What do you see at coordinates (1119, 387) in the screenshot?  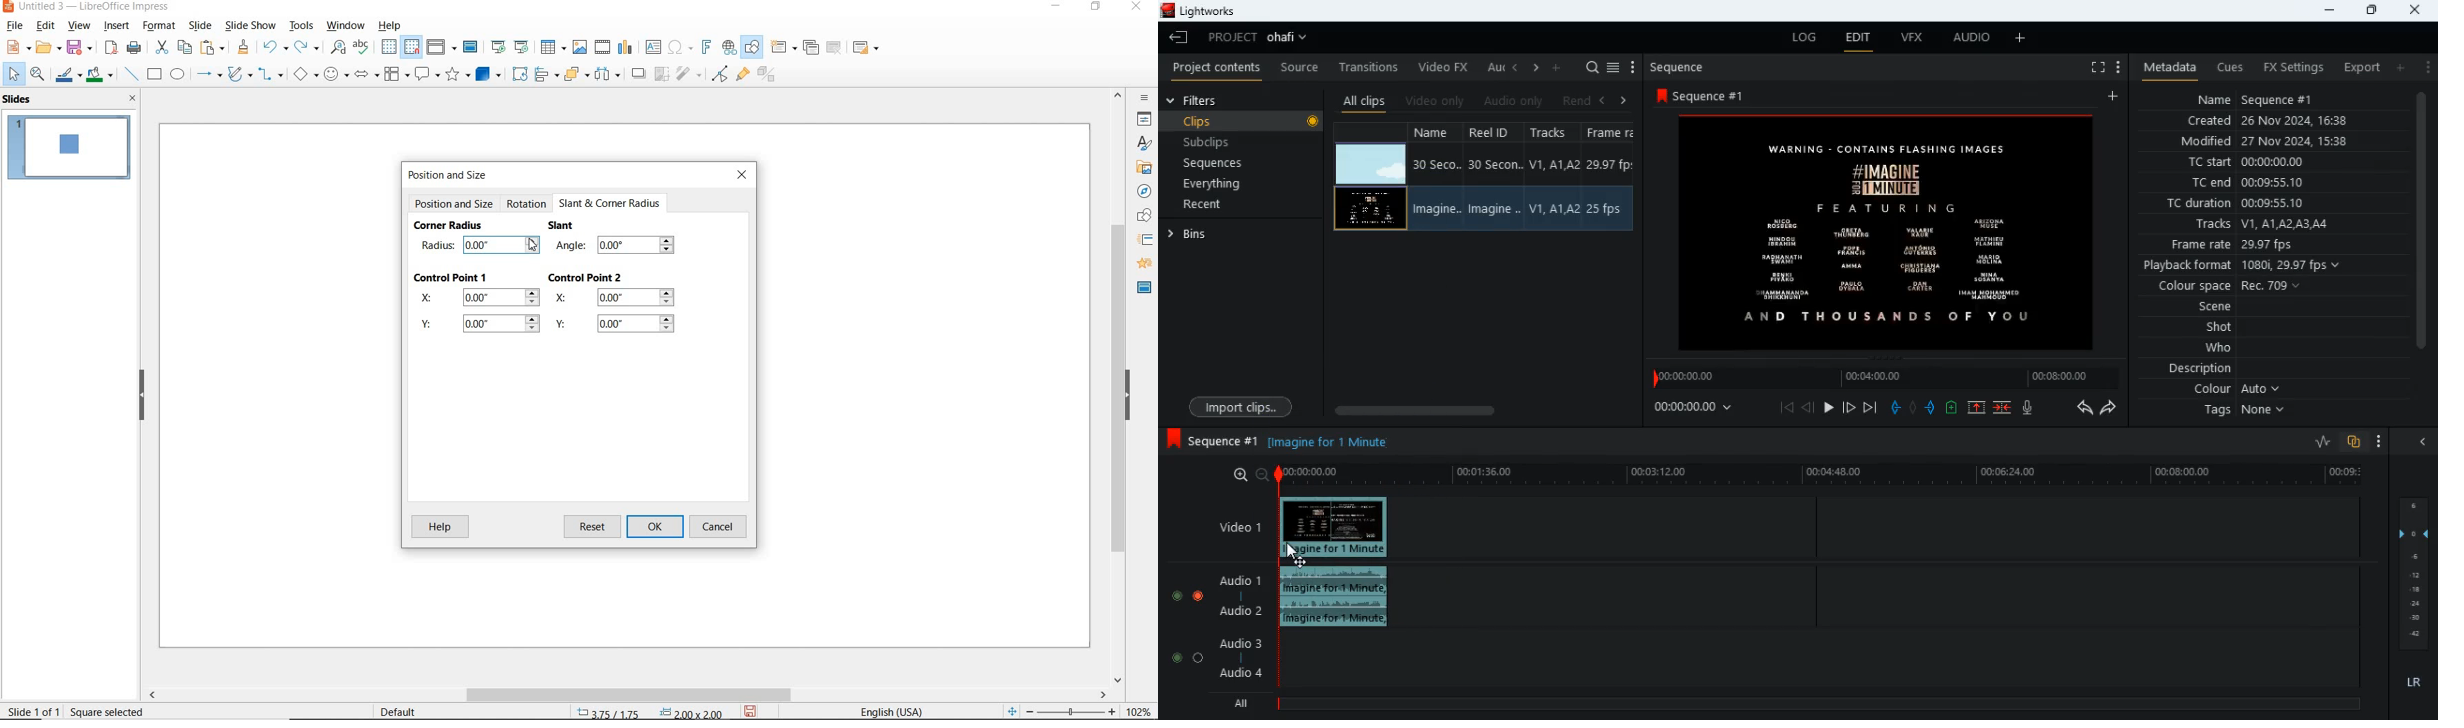 I see `scrollbar` at bounding box center [1119, 387].